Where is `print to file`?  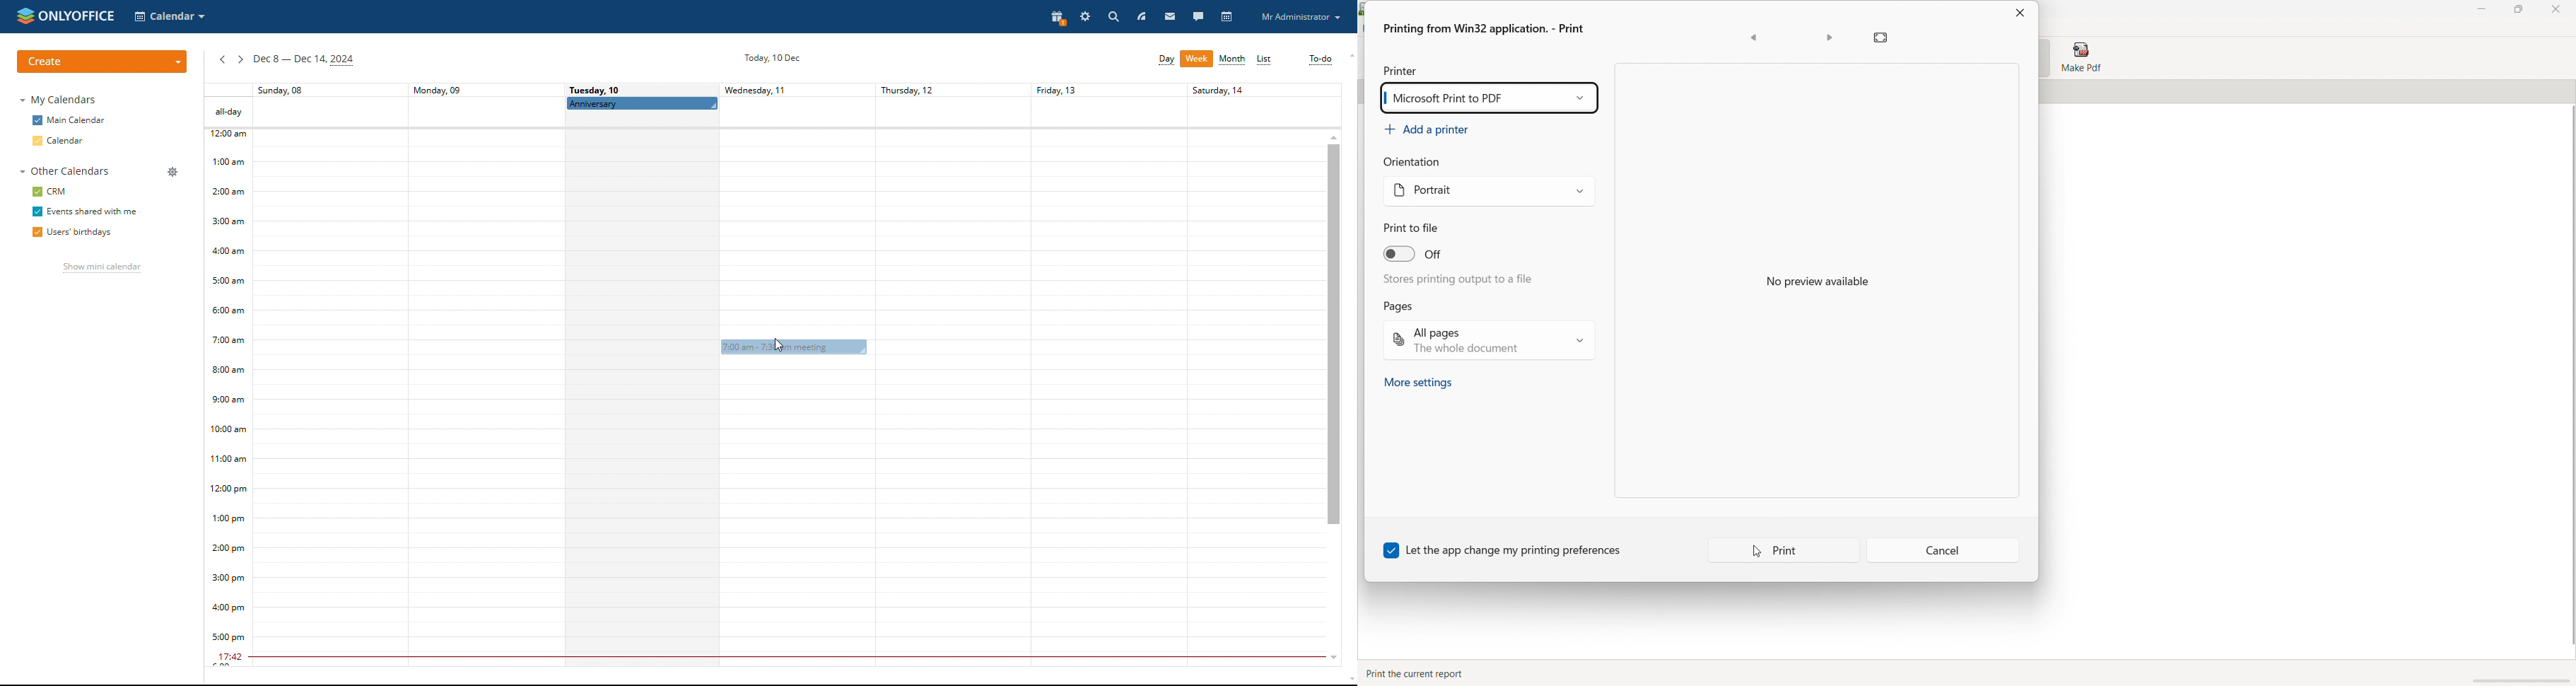 print to file is located at coordinates (1414, 252).